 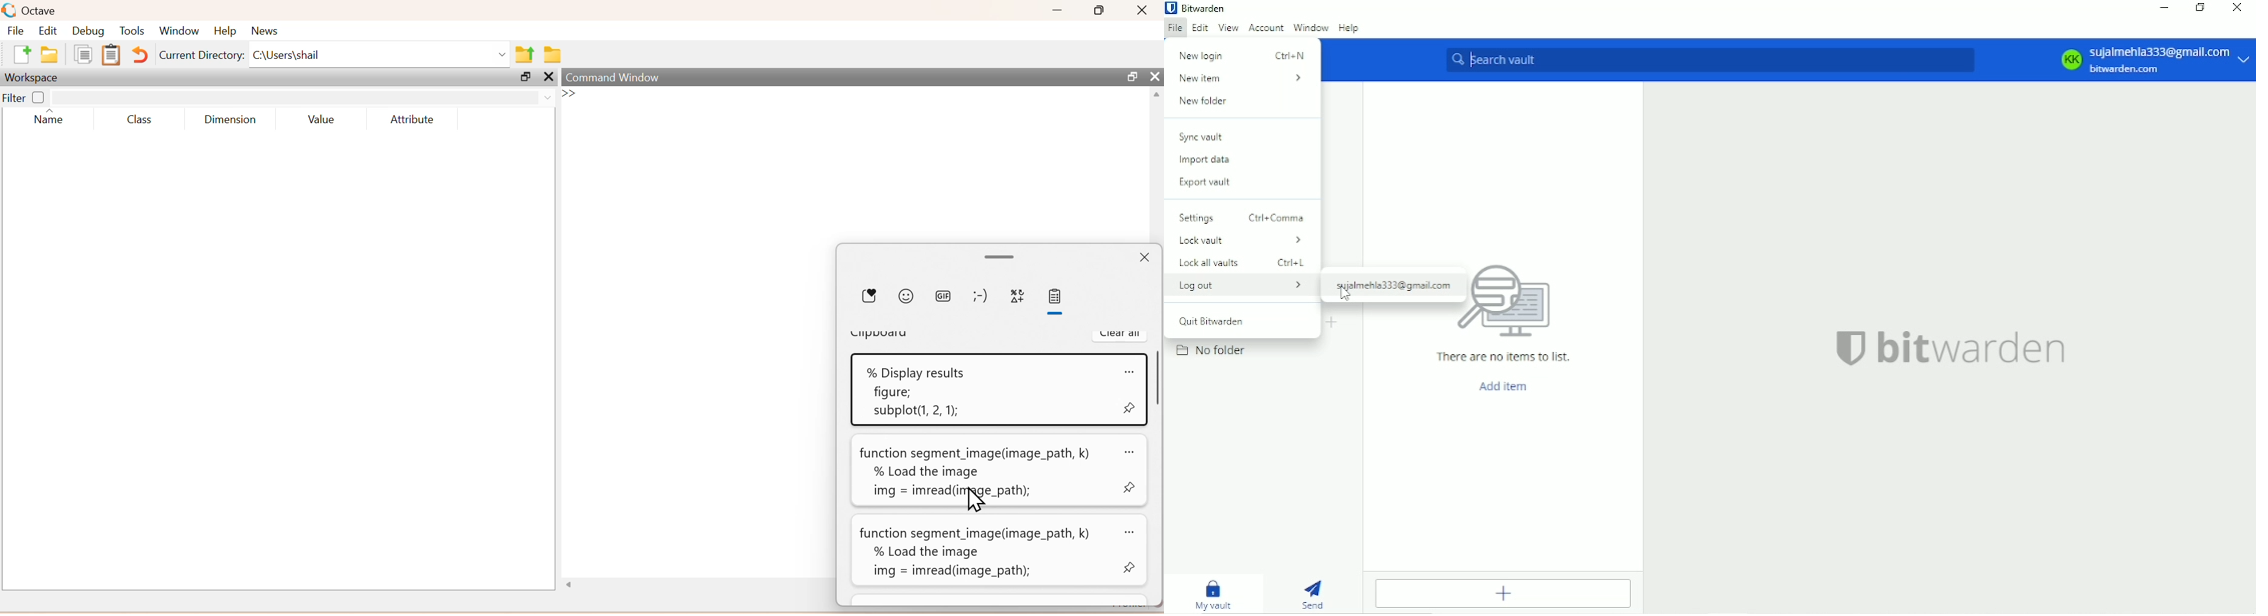 What do you see at coordinates (1211, 182) in the screenshot?
I see `Export vault` at bounding box center [1211, 182].